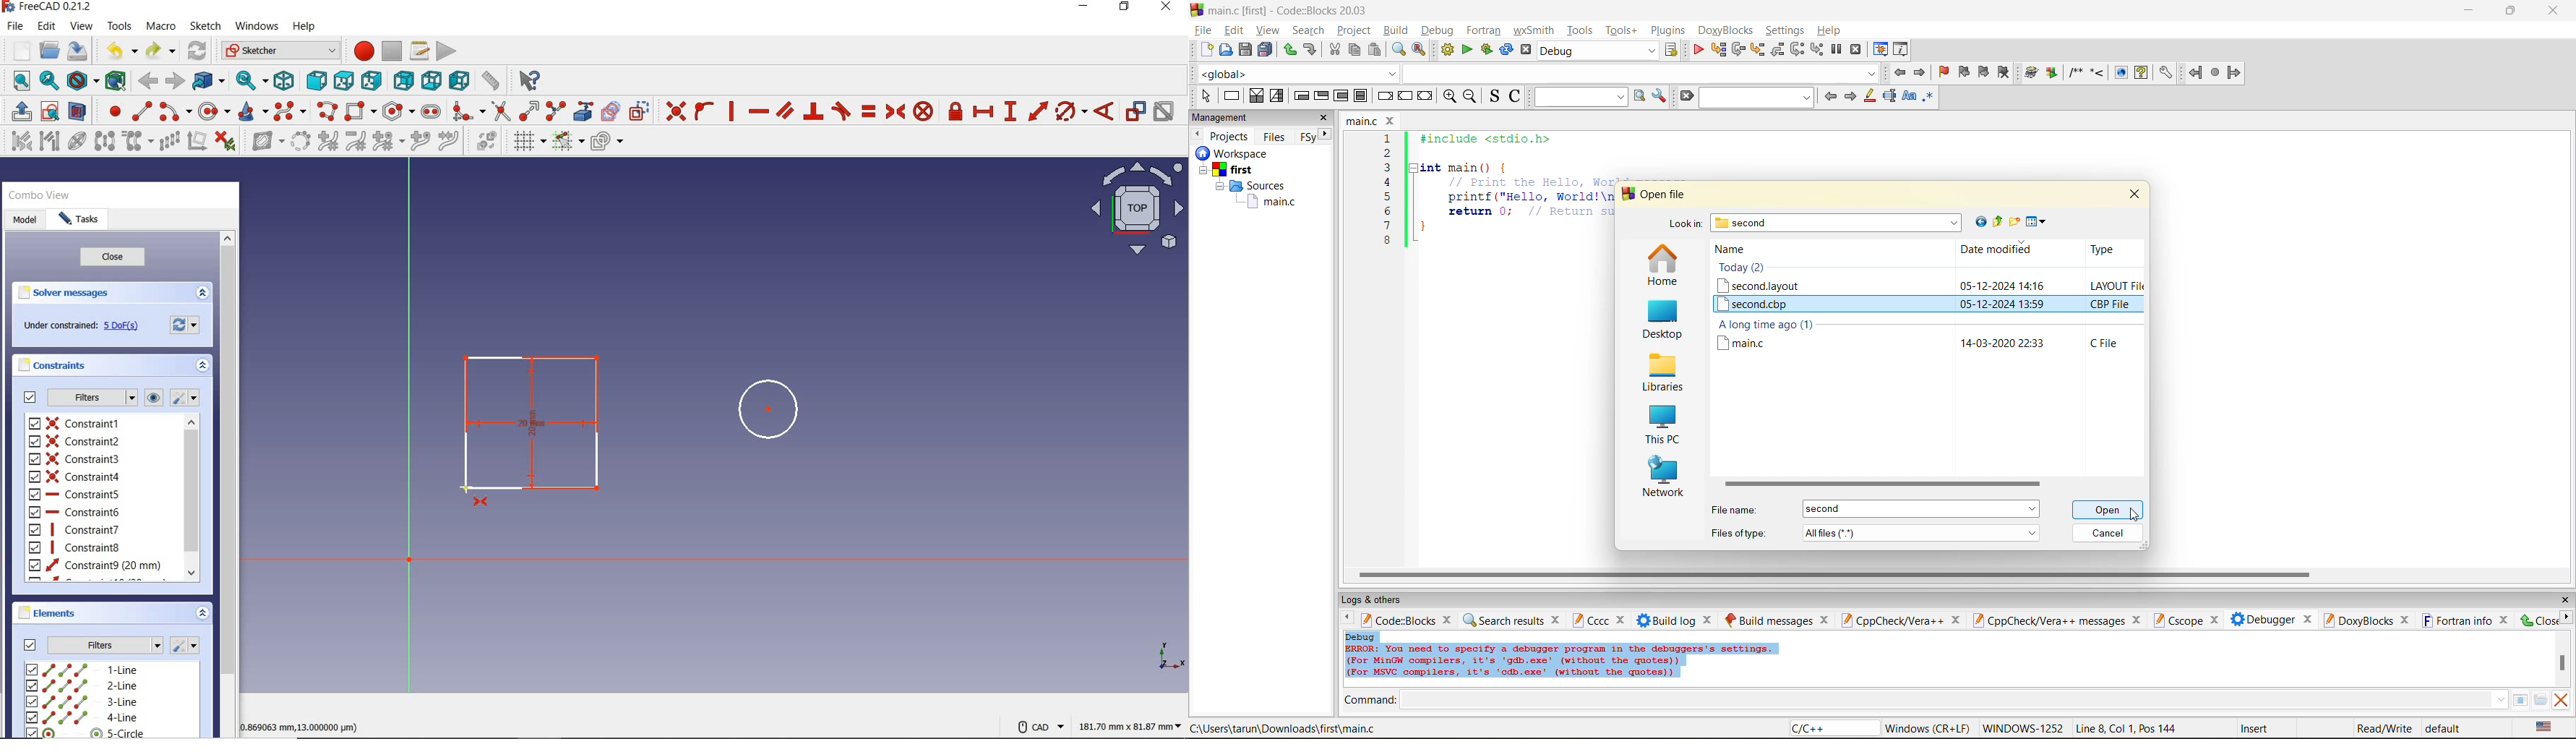 The height and width of the screenshot is (756, 2576). Describe the element at coordinates (1921, 72) in the screenshot. I see `jump forward` at that location.